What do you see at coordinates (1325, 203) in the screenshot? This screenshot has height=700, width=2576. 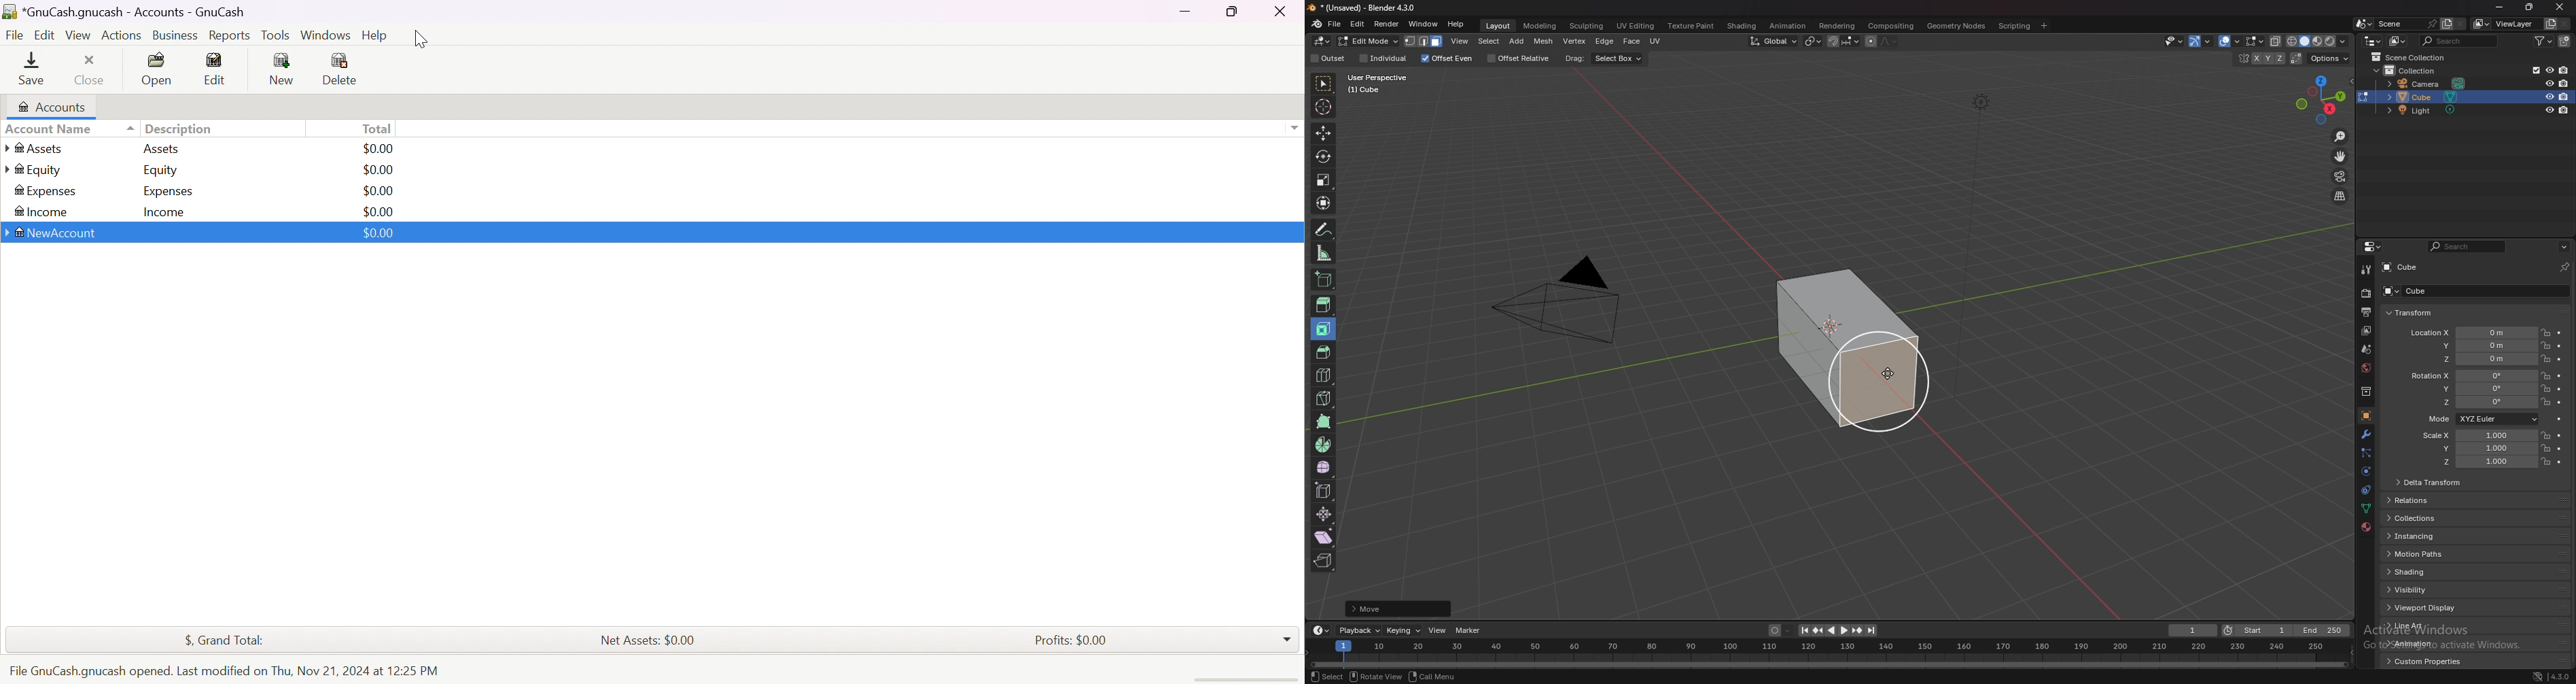 I see `transform` at bounding box center [1325, 203].